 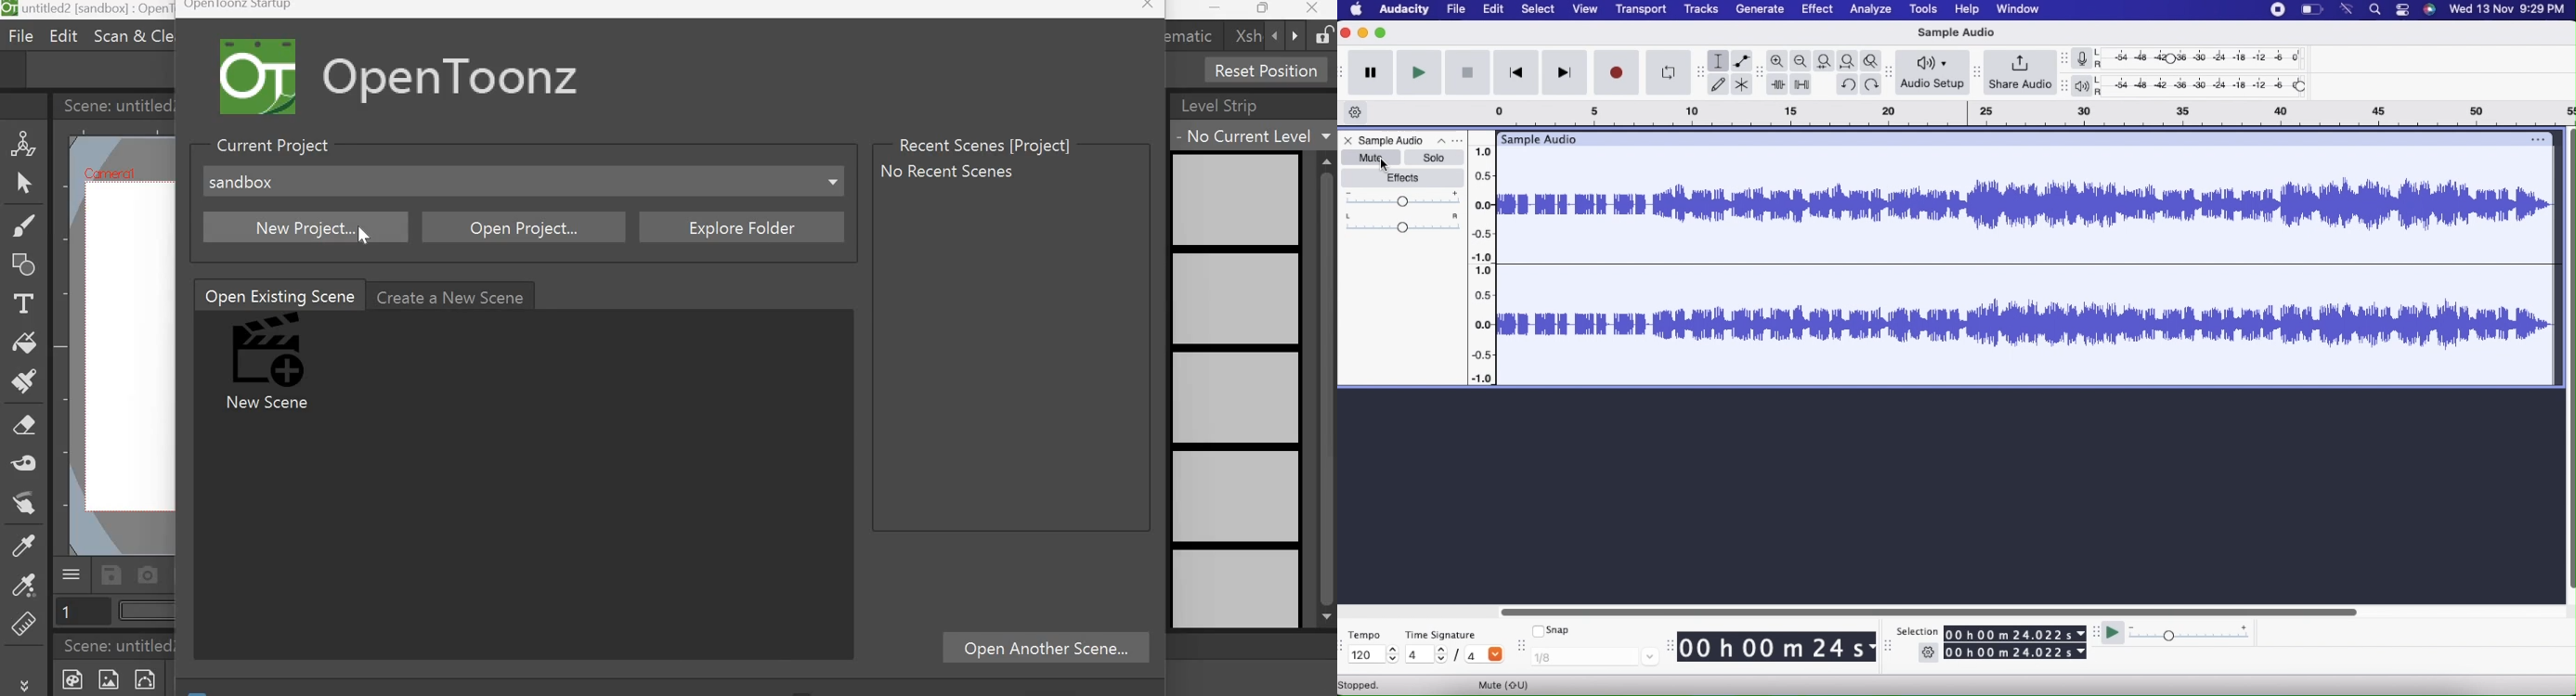 What do you see at coordinates (1468, 72) in the screenshot?
I see `Stop` at bounding box center [1468, 72].